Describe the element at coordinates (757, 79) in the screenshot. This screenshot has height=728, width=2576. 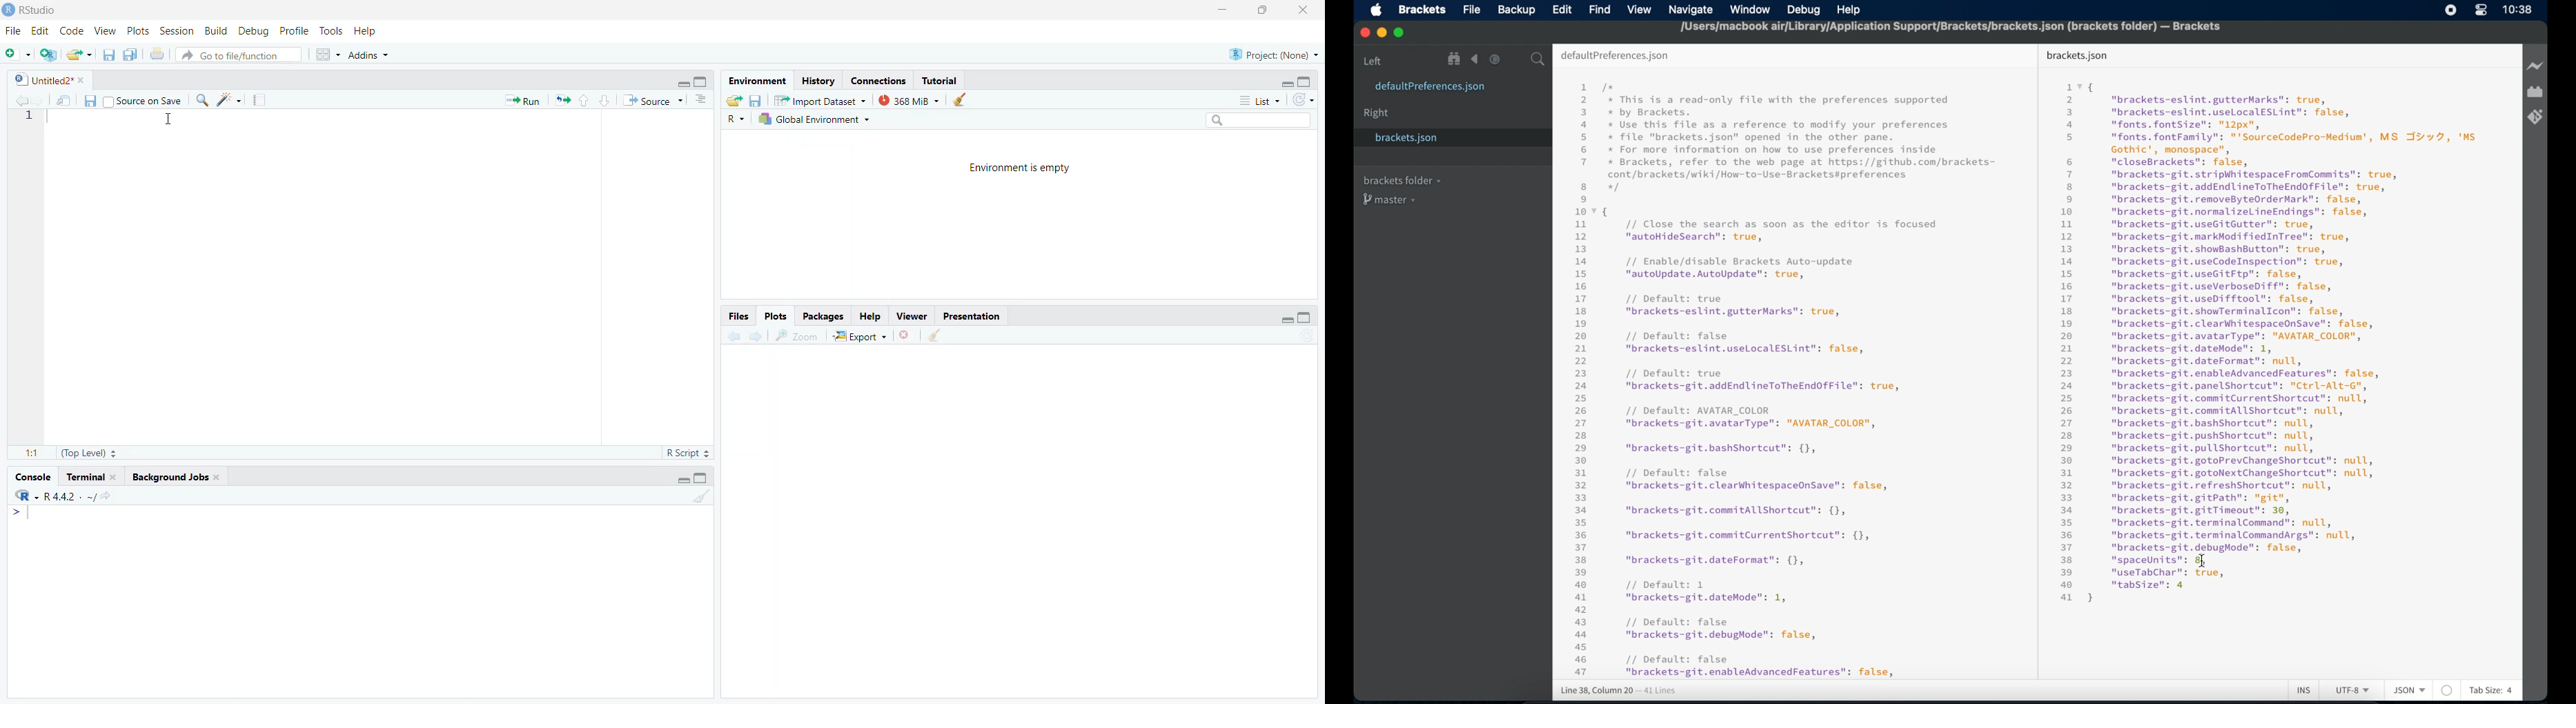
I see `Environment` at that location.